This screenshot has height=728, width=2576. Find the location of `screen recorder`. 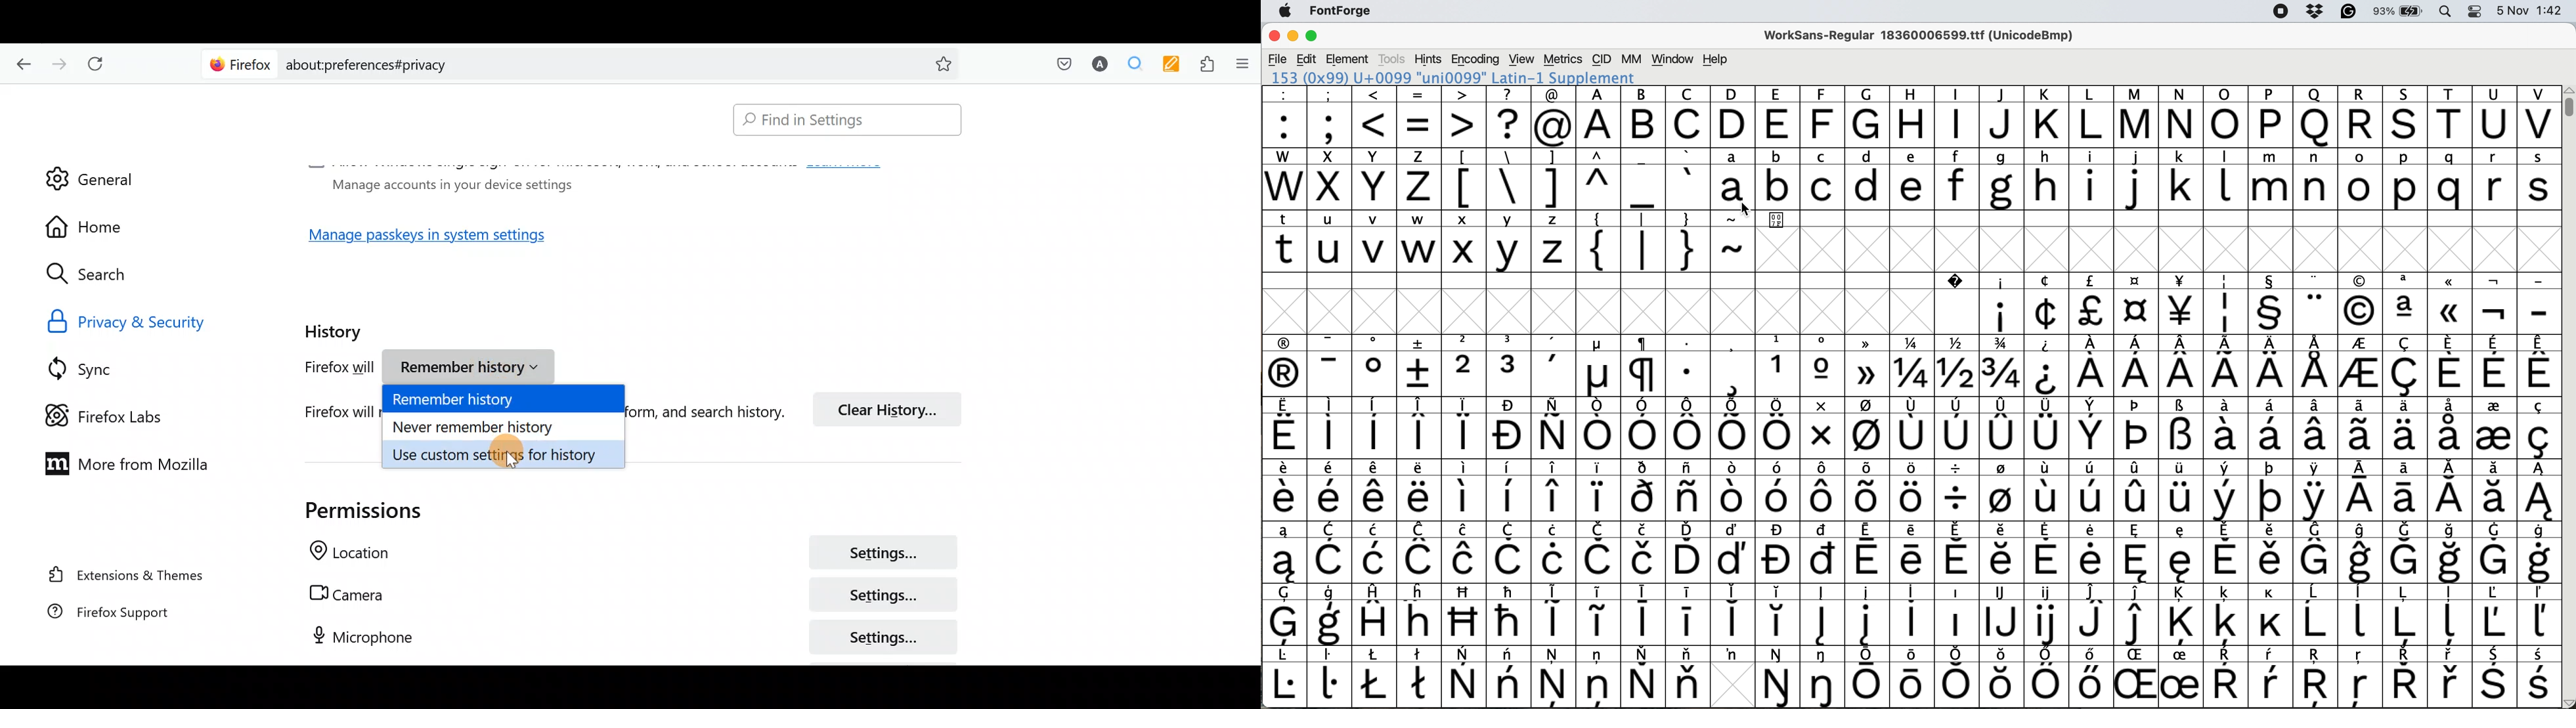

screen recorder is located at coordinates (2280, 12).